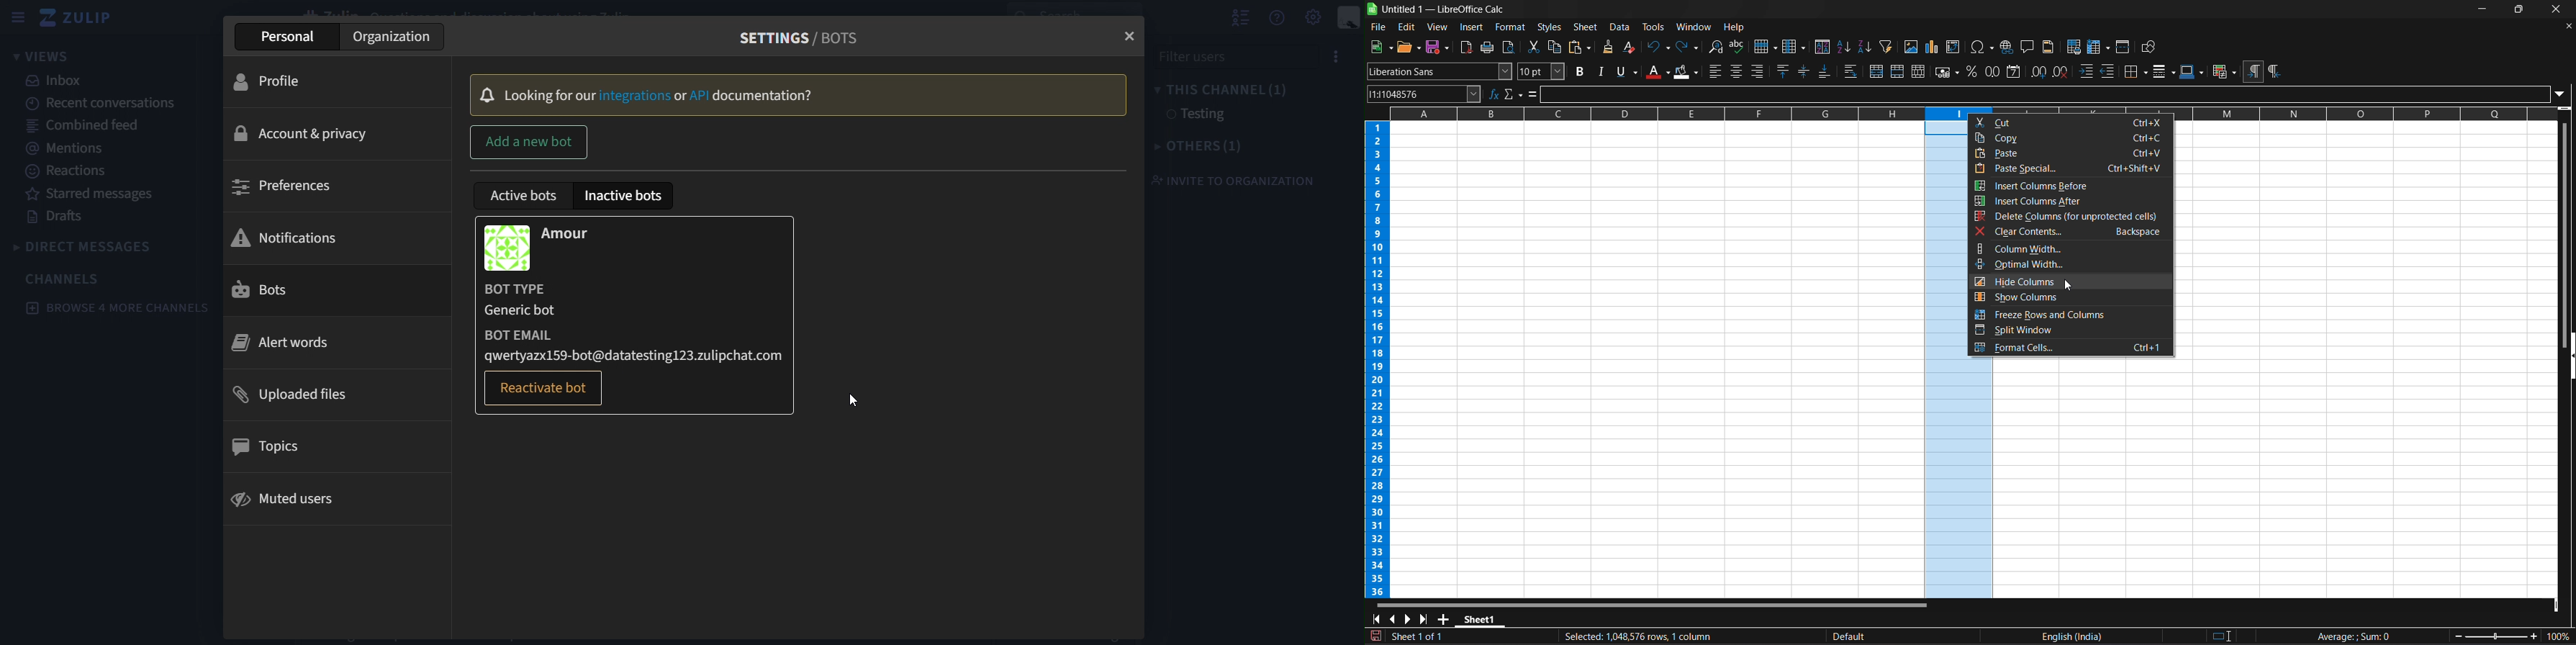 Image resolution: width=2576 pixels, height=672 pixels. Describe the element at coordinates (508, 245) in the screenshot. I see `image` at that location.